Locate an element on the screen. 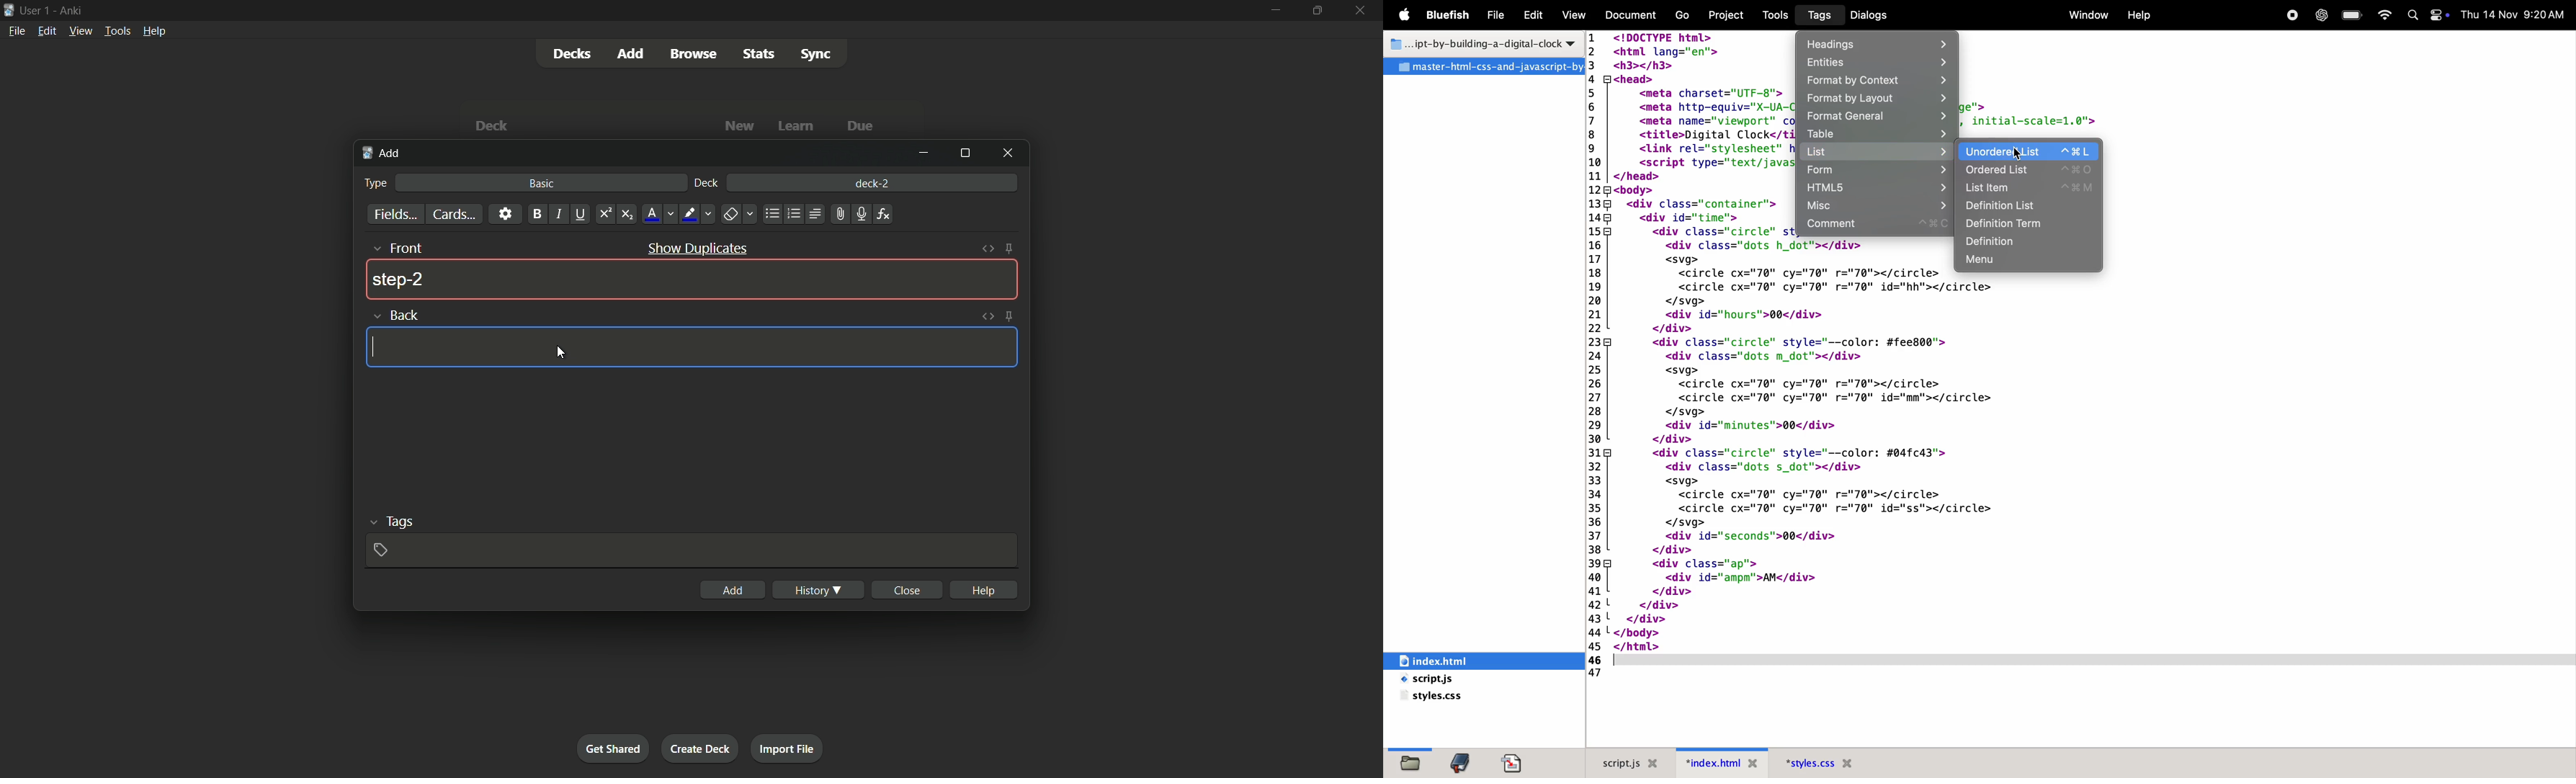  tools menu is located at coordinates (117, 31).